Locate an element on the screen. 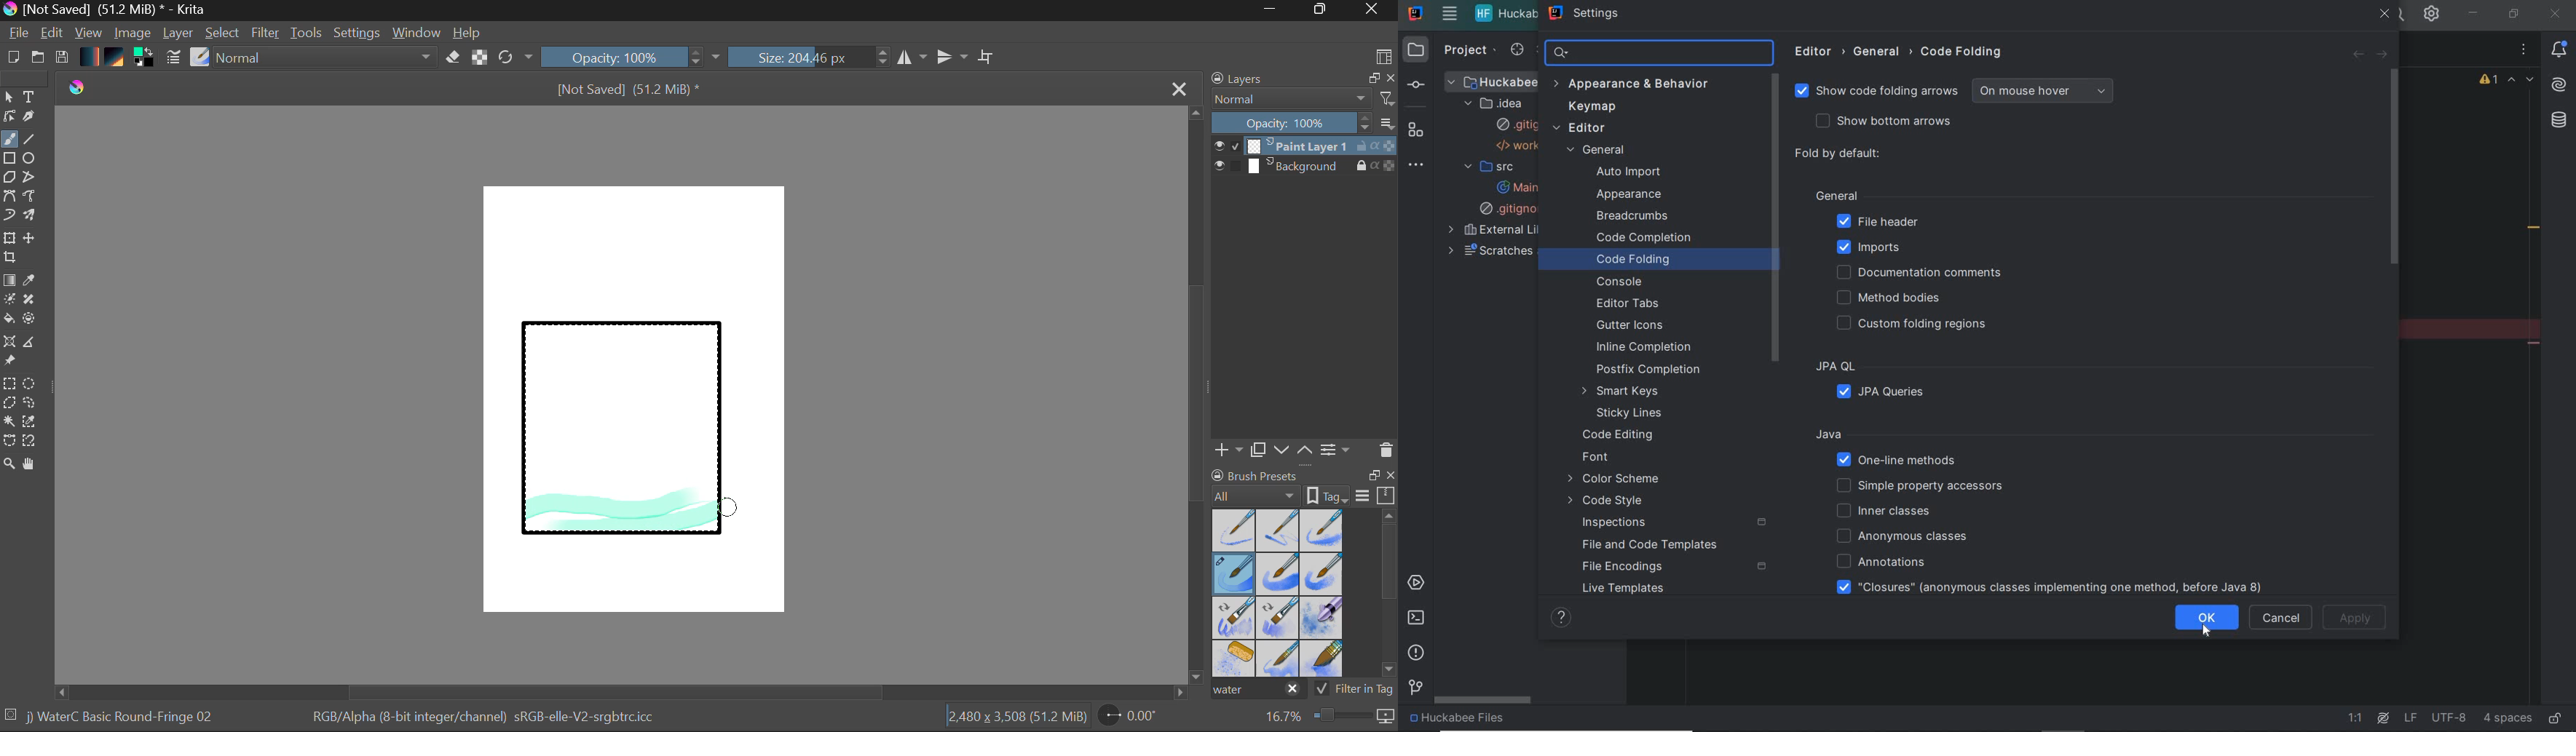 This screenshot has height=756, width=2576. Layers Docket Tab is located at coordinates (1301, 77).